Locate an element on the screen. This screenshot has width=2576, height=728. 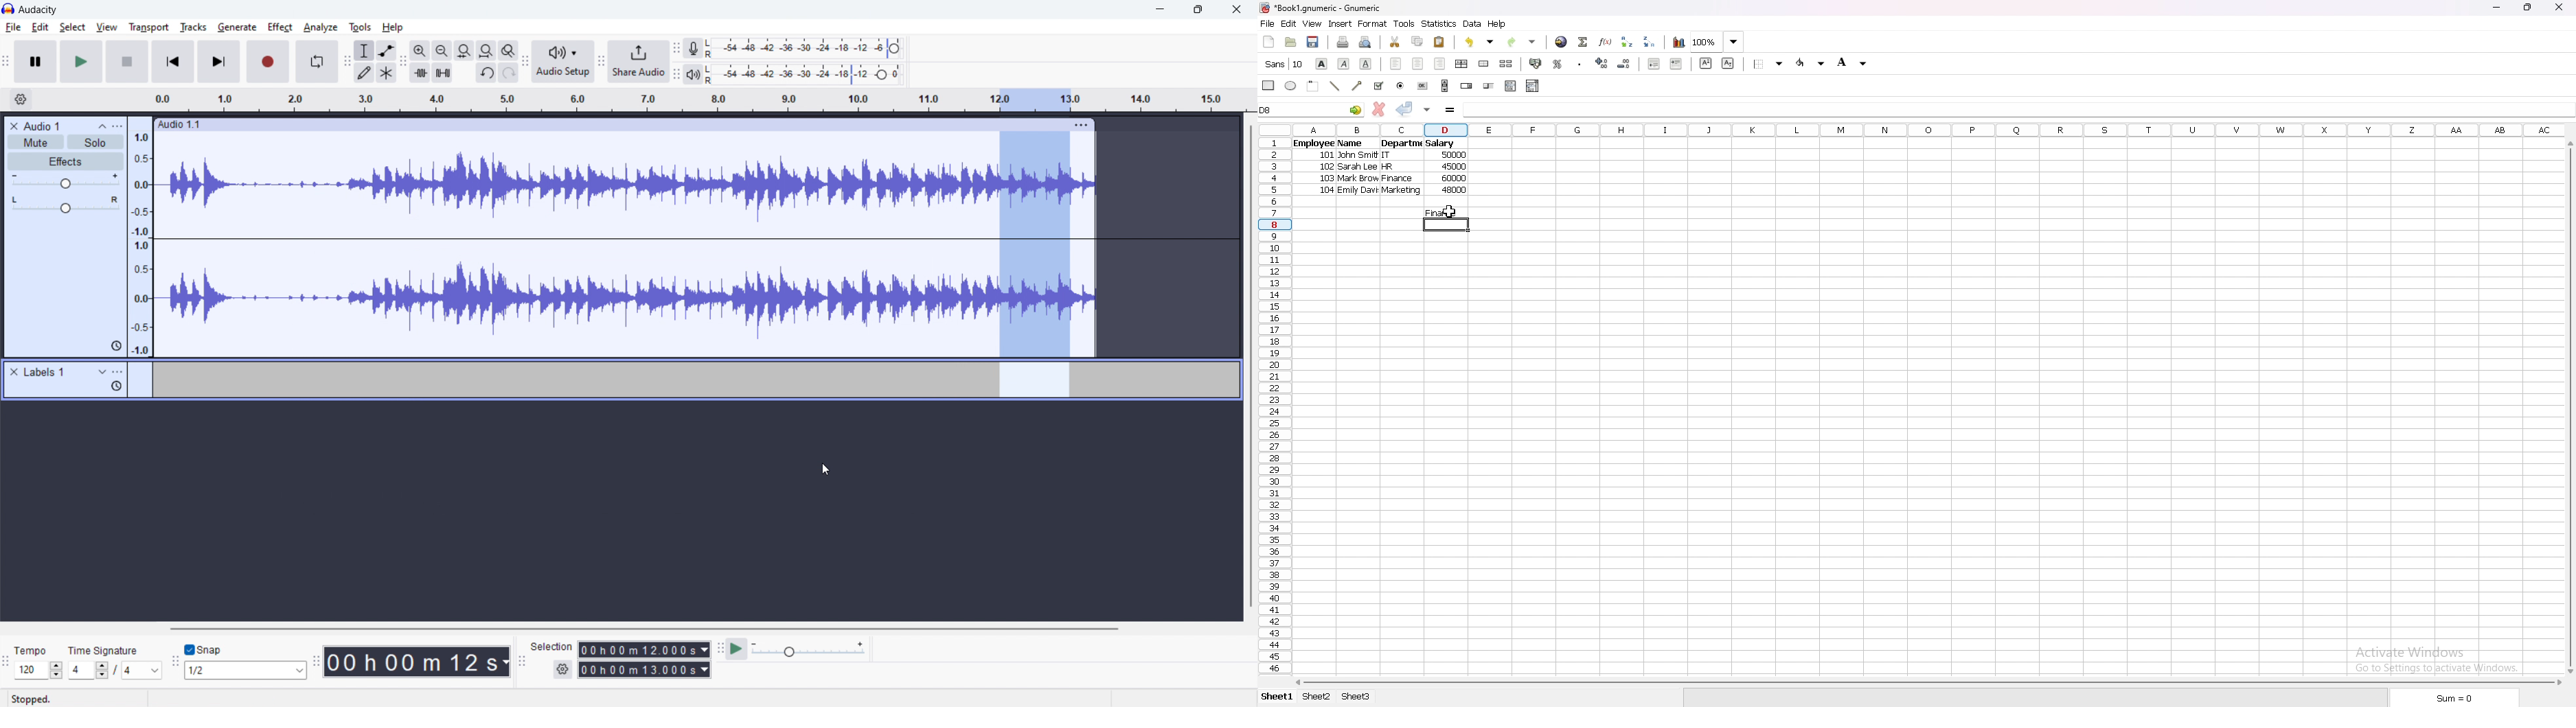
draw tool is located at coordinates (364, 72).